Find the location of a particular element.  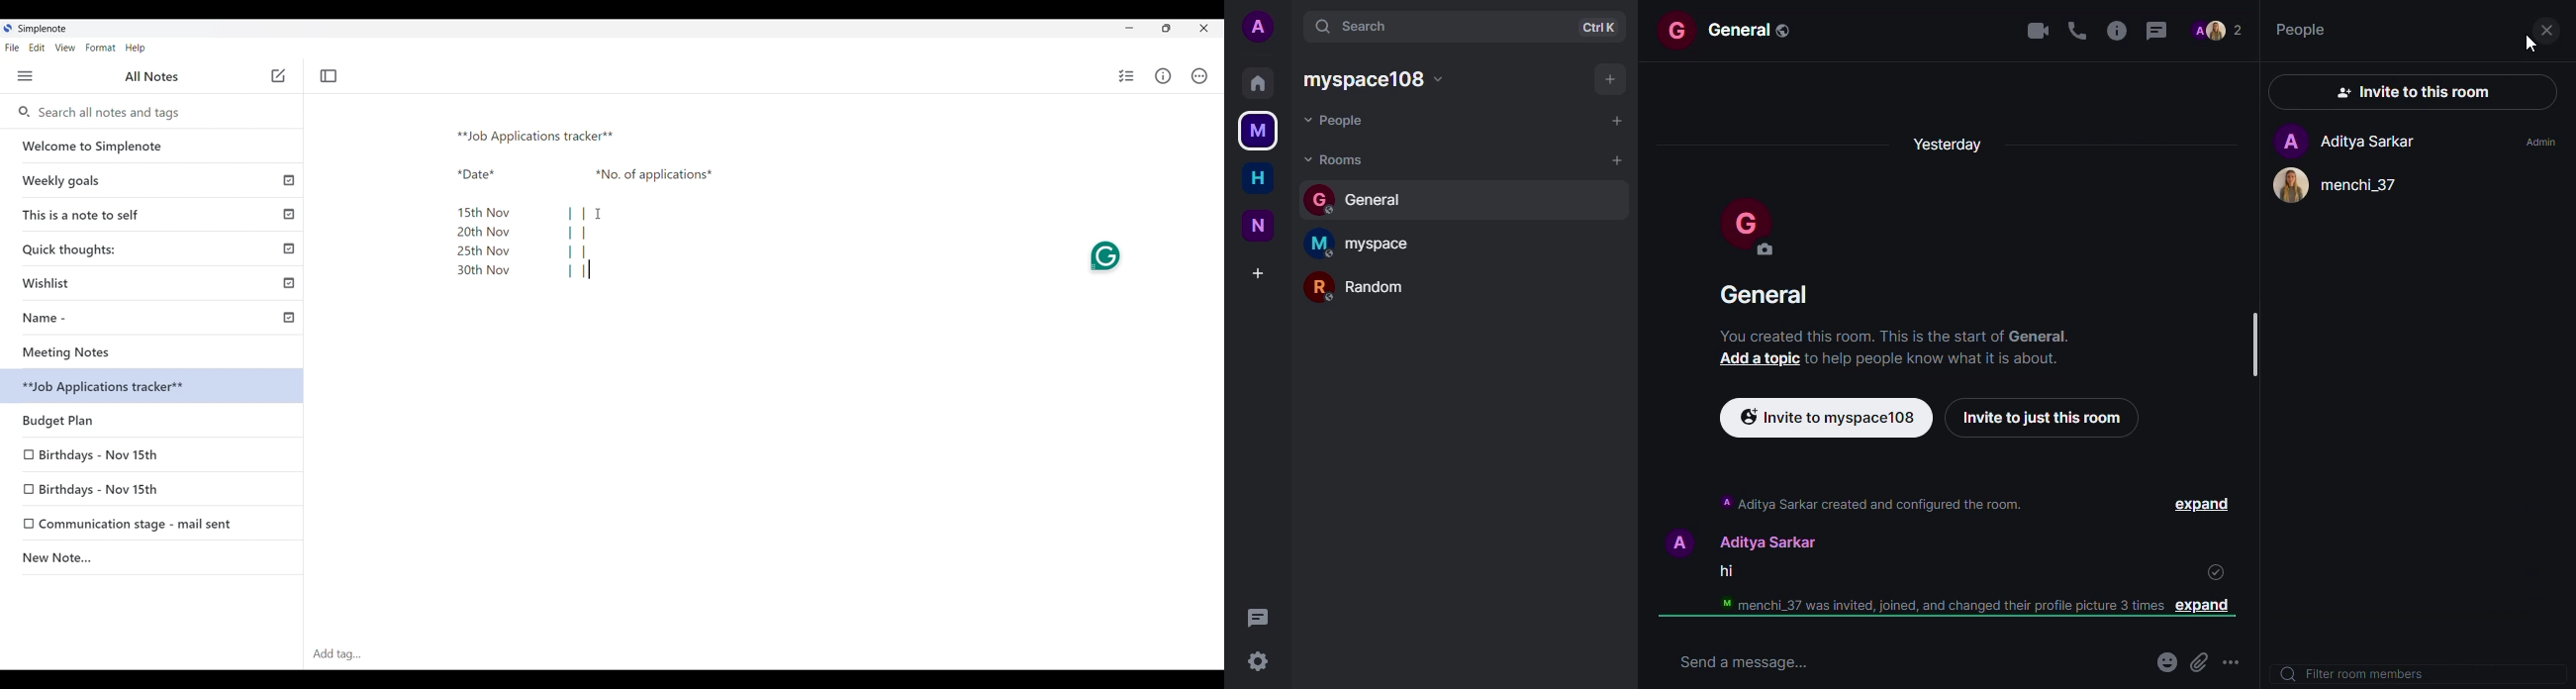

Format is located at coordinates (101, 48).